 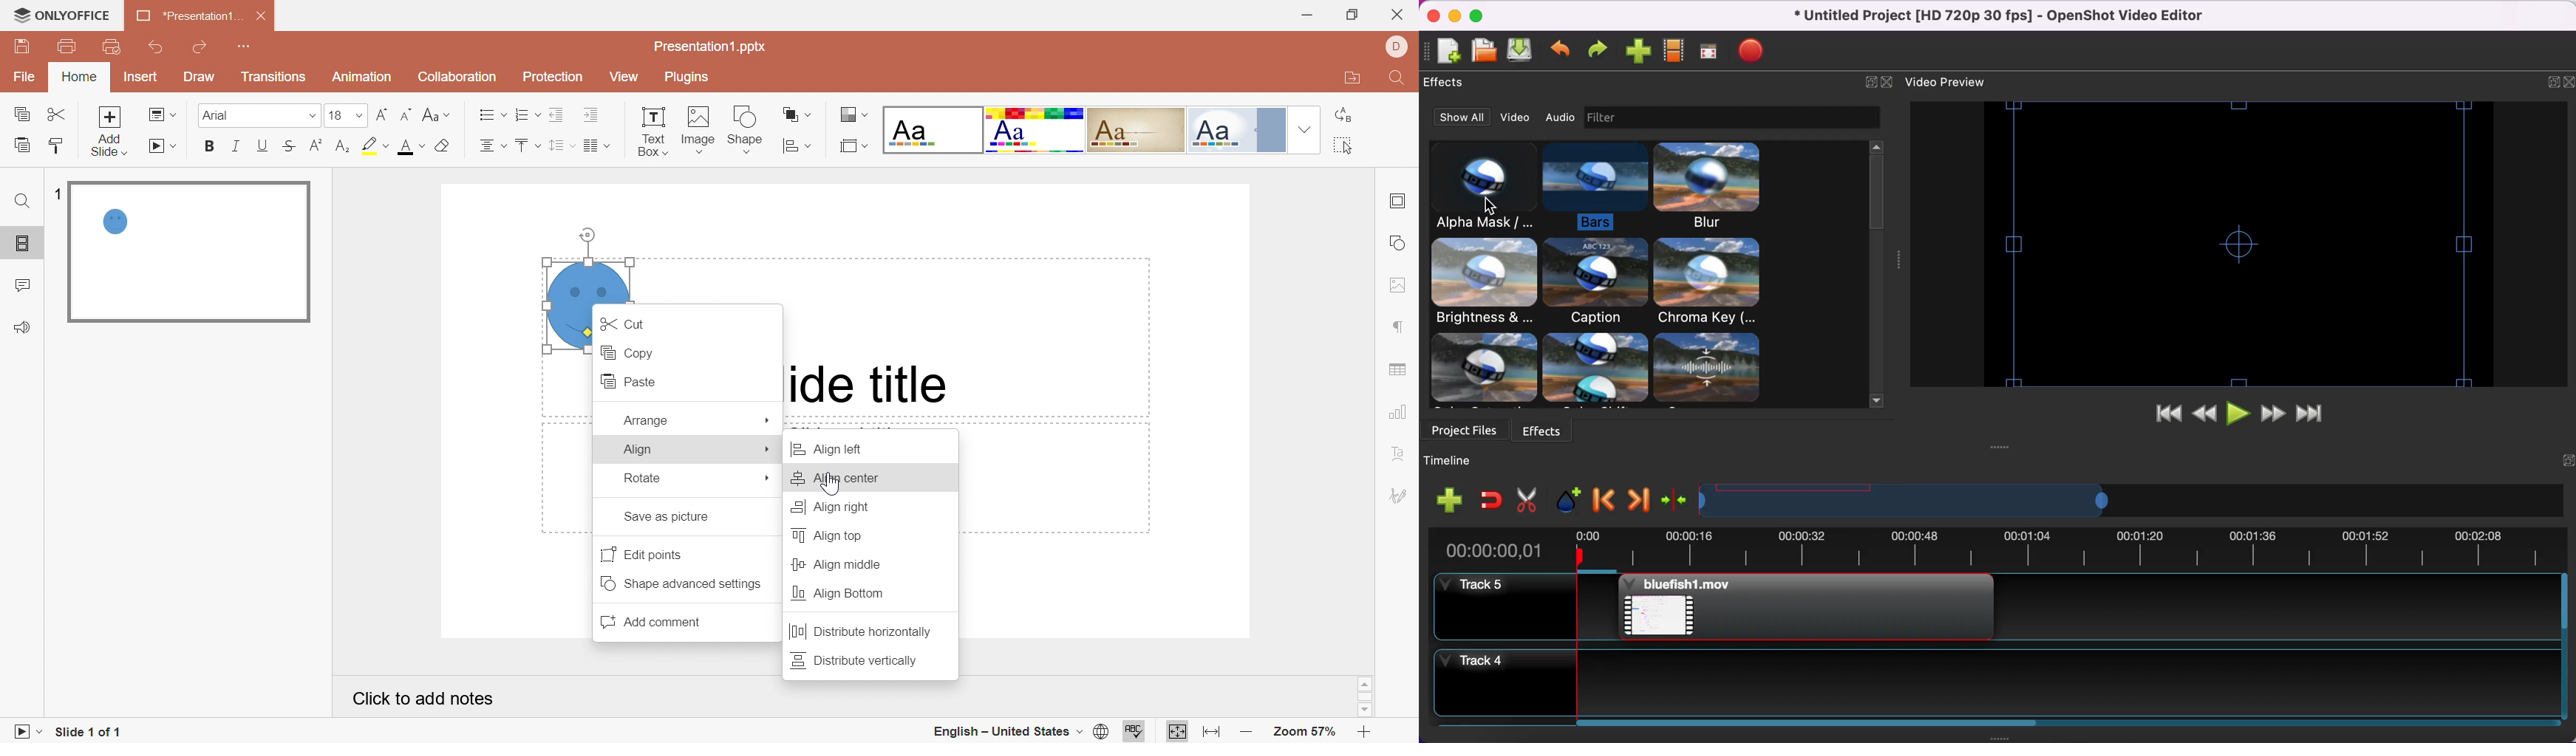 I want to click on File, so click(x=28, y=78).